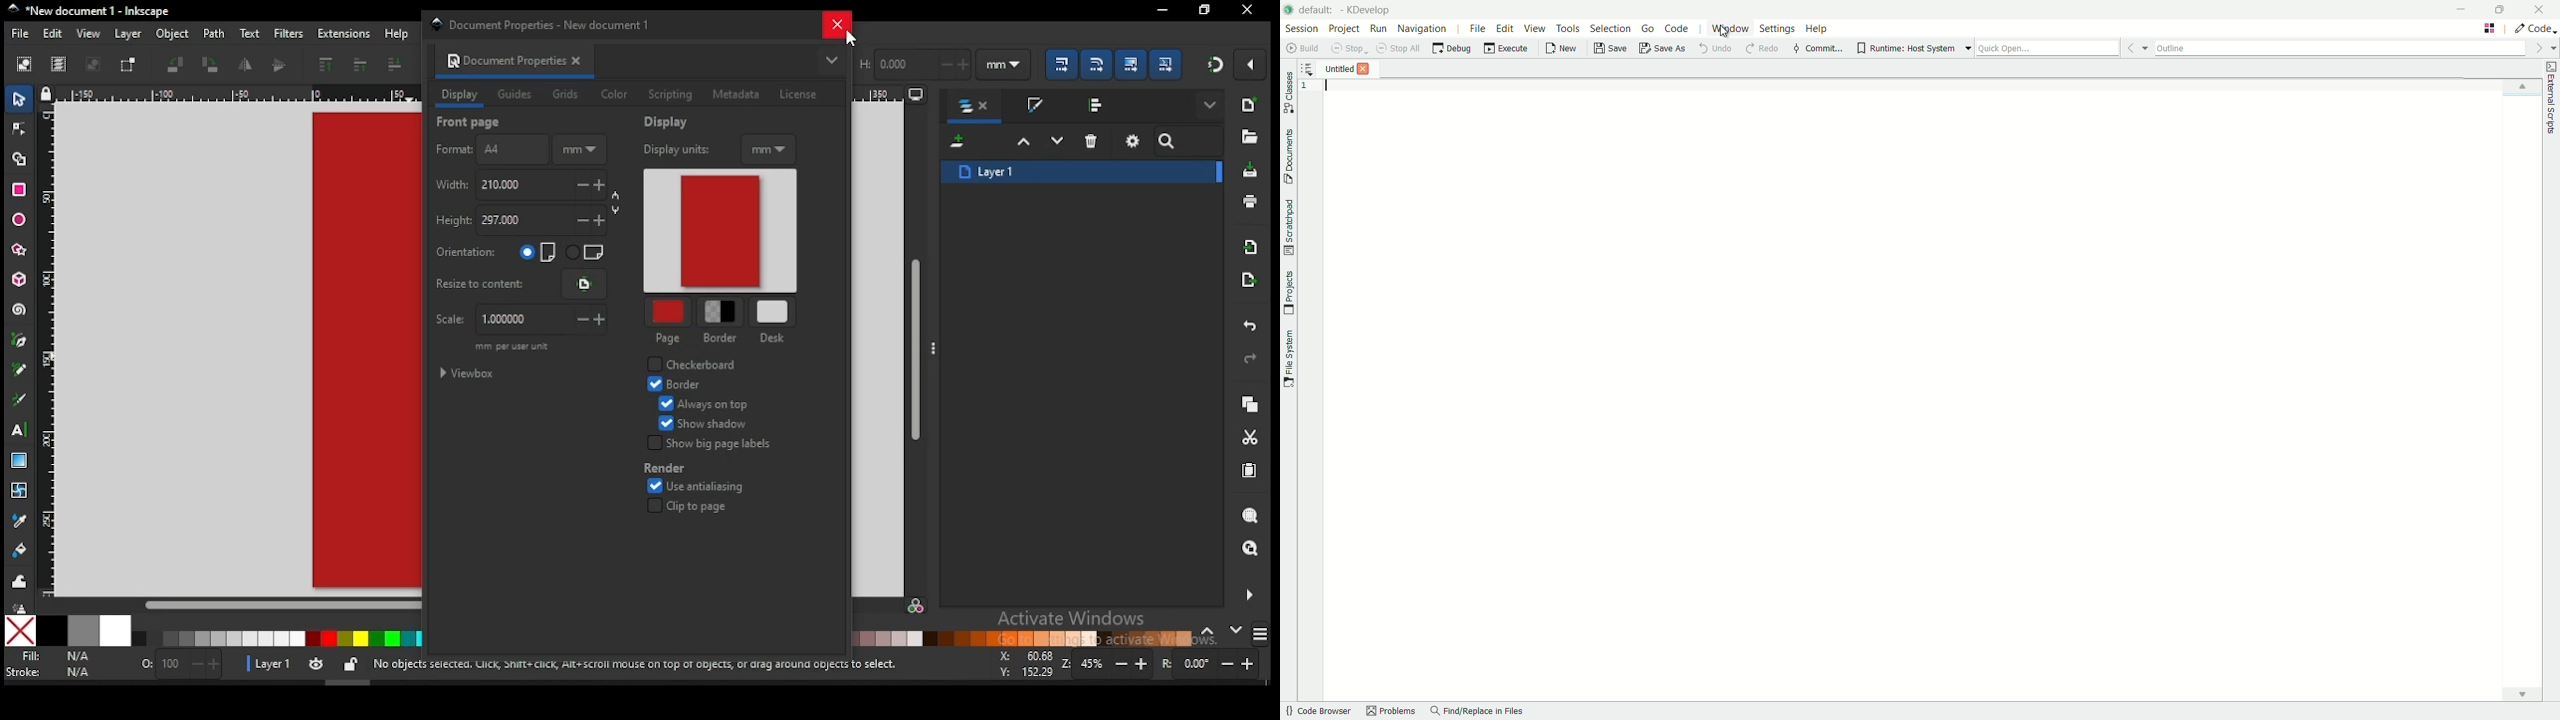  I want to click on cursor coordinates, so click(1023, 662).